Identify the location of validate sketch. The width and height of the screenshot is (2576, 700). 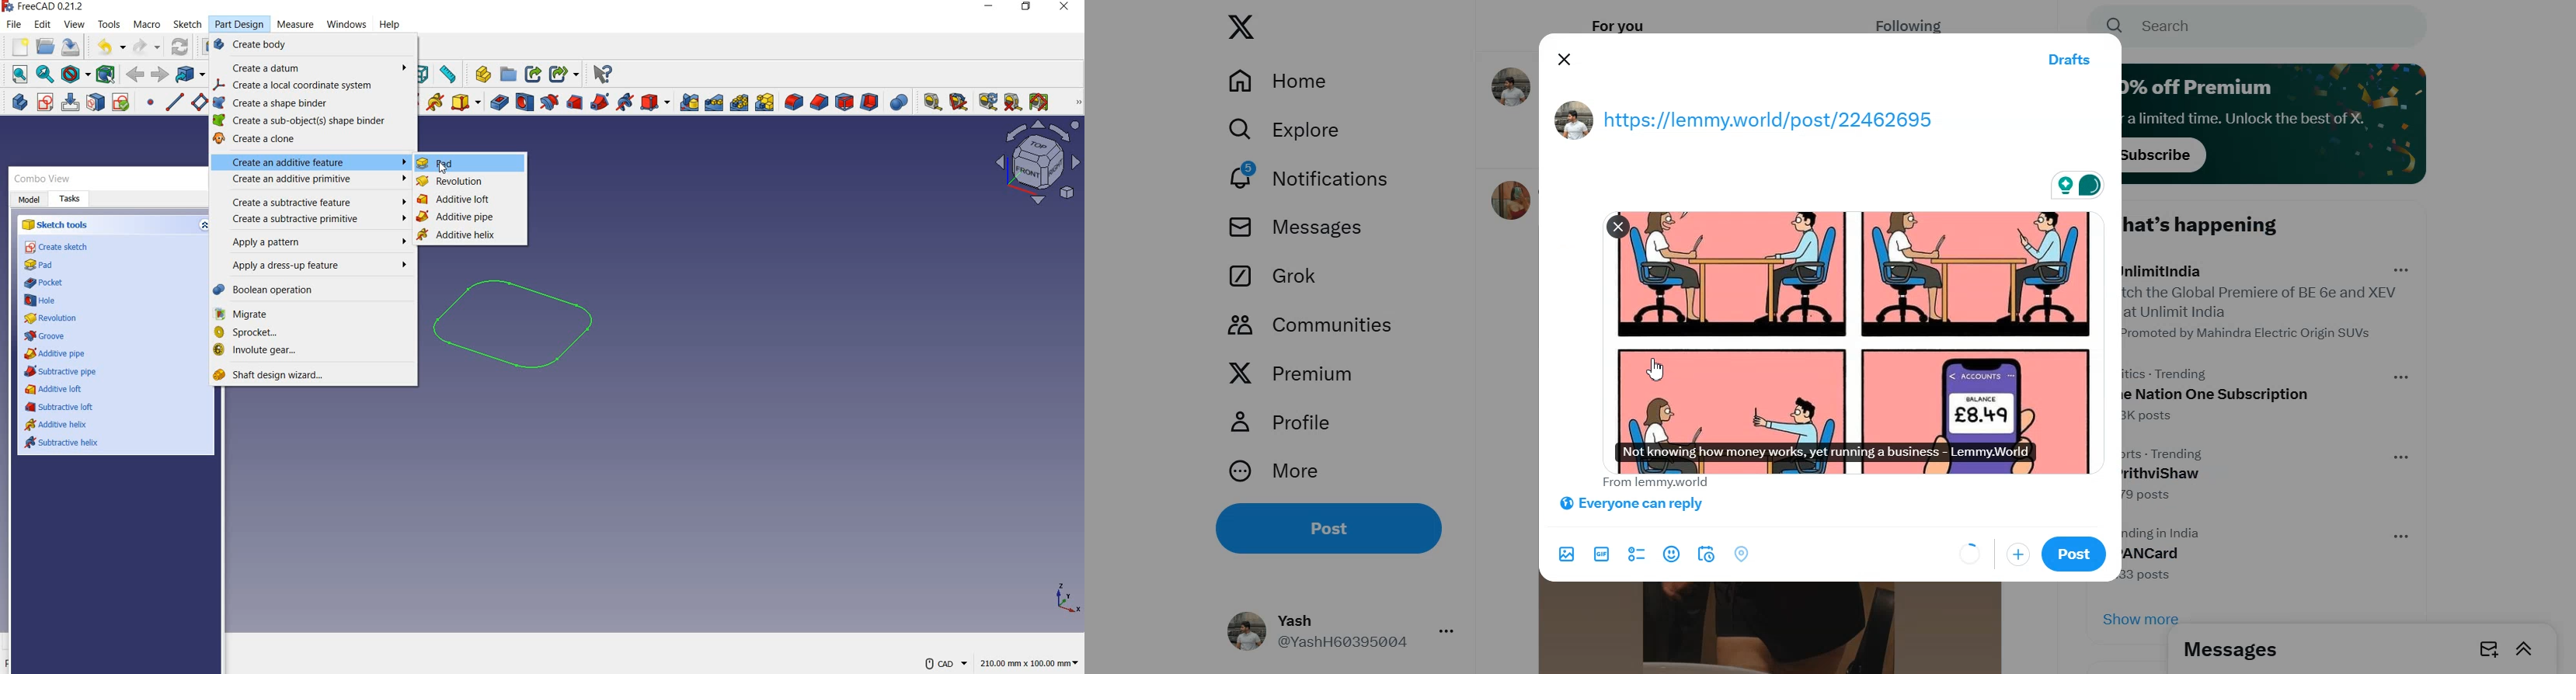
(122, 103).